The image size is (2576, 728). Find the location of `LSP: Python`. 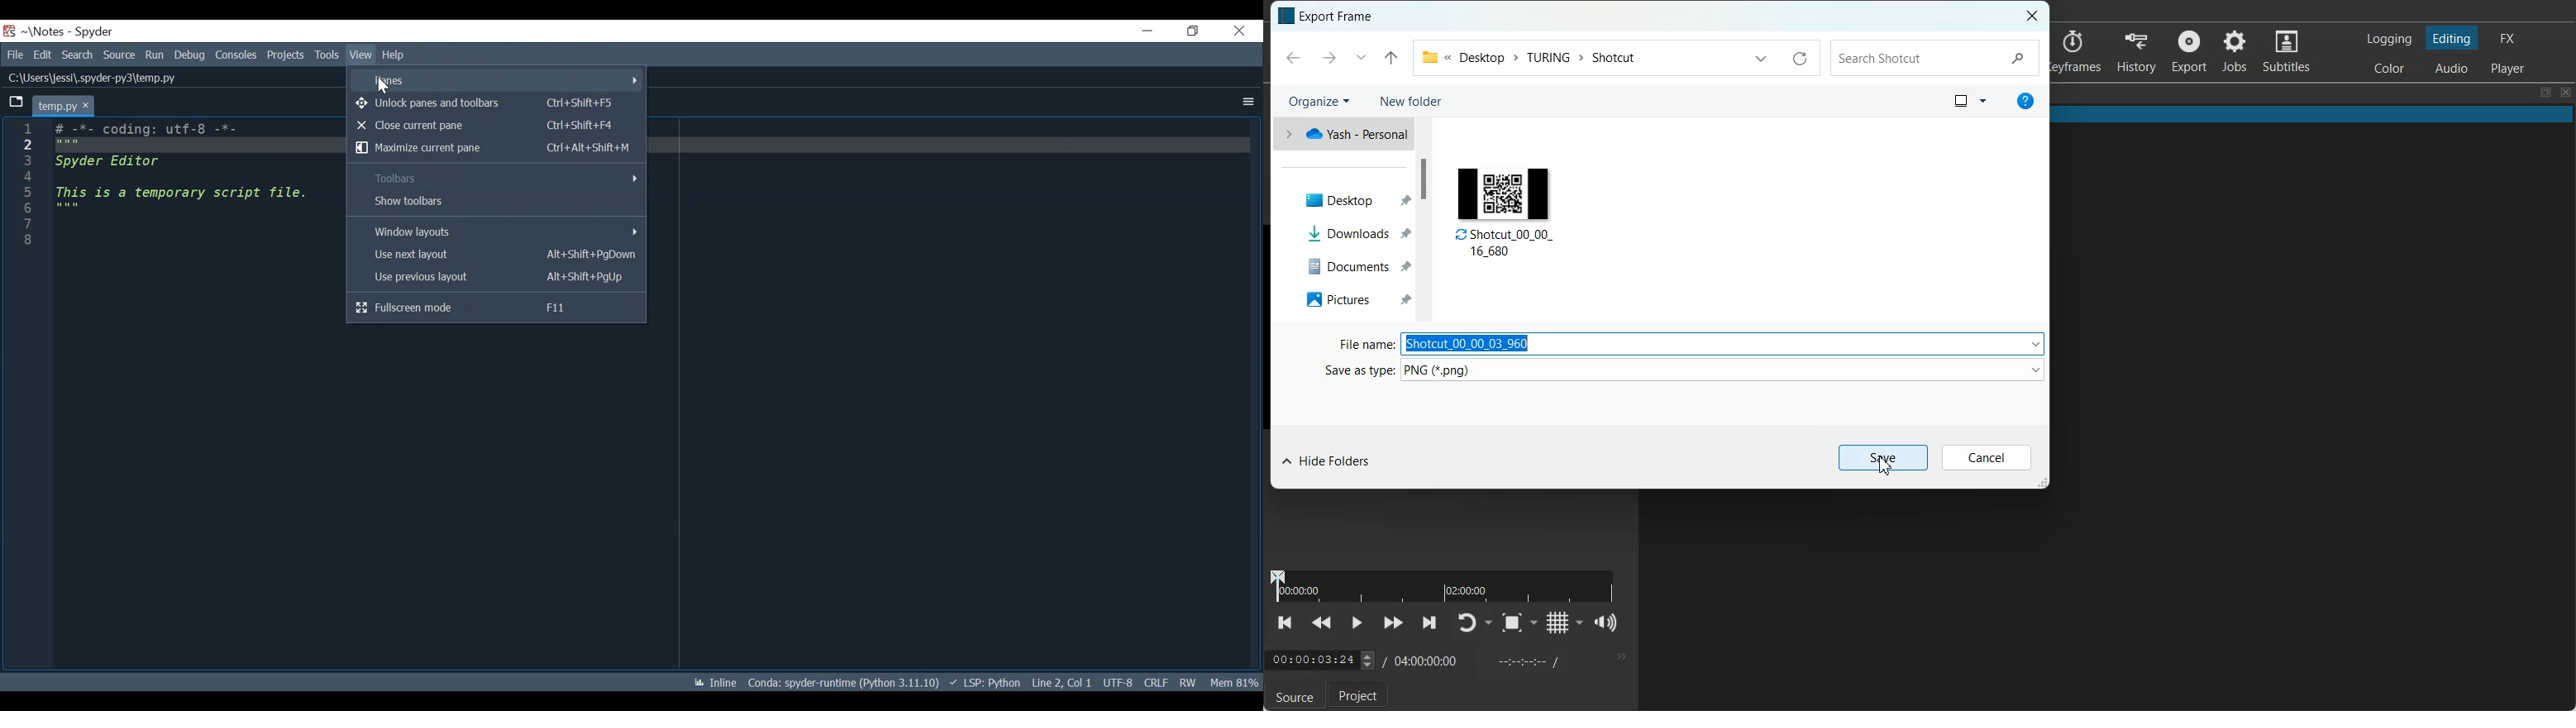

LSP: Python is located at coordinates (985, 683).